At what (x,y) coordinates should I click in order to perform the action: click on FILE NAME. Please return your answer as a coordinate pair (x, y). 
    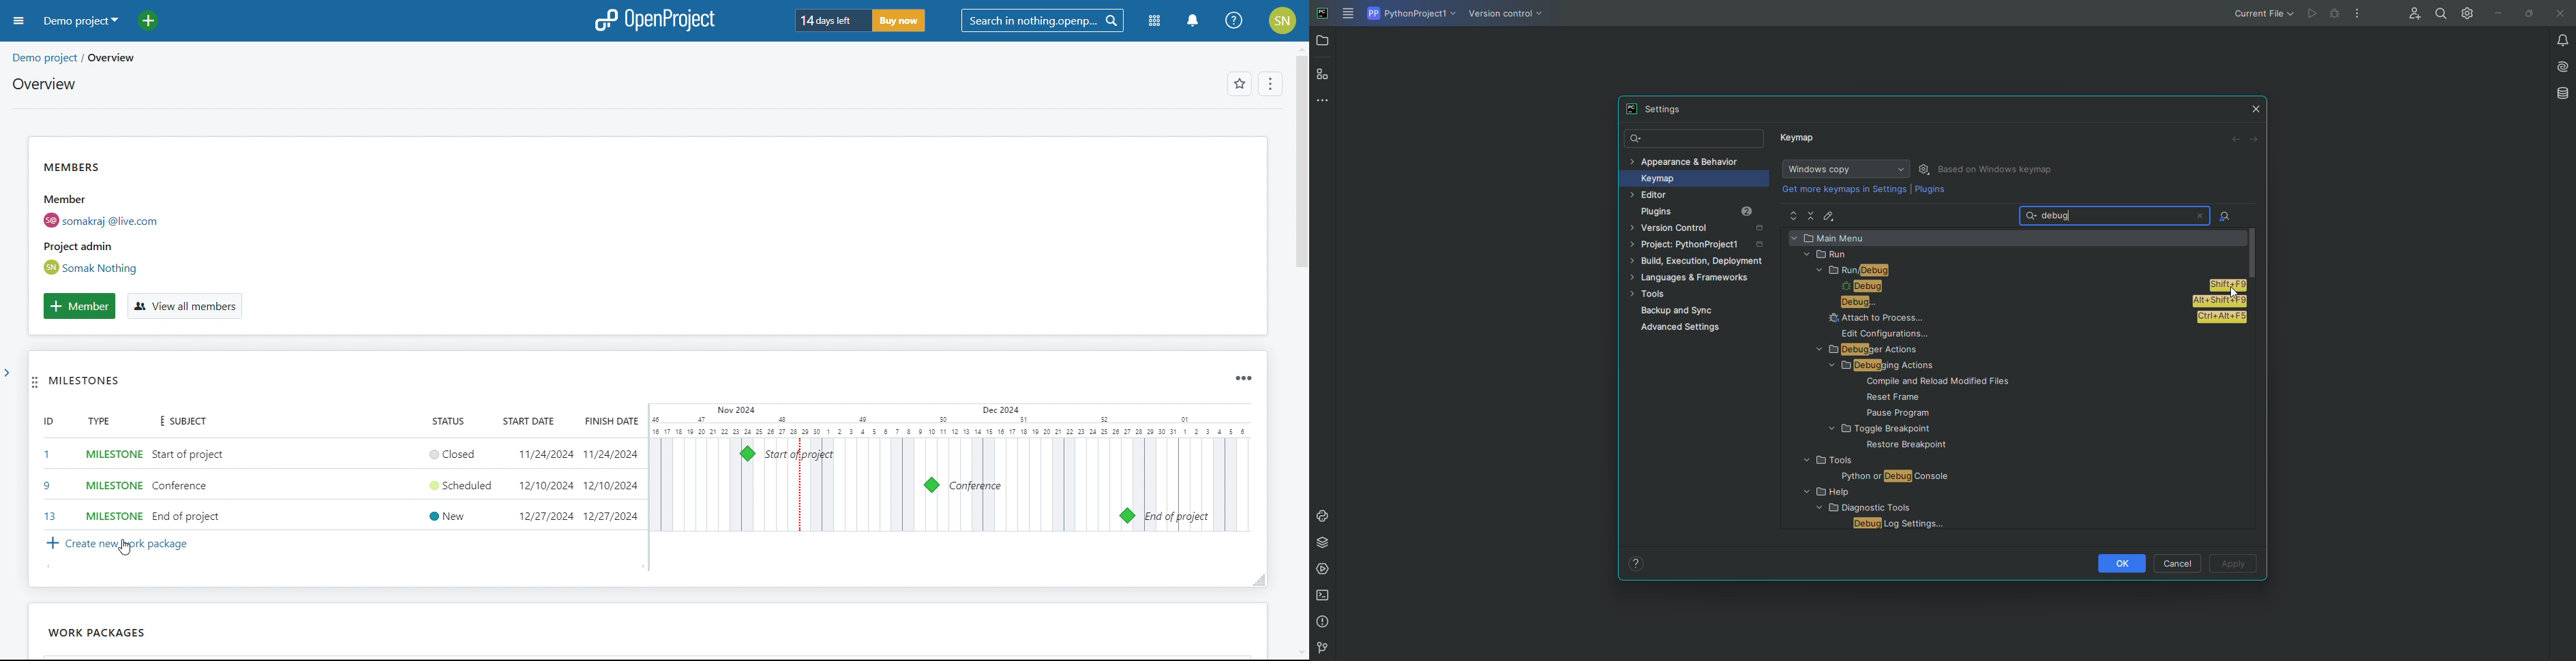
    Looking at the image, I should click on (1943, 397).